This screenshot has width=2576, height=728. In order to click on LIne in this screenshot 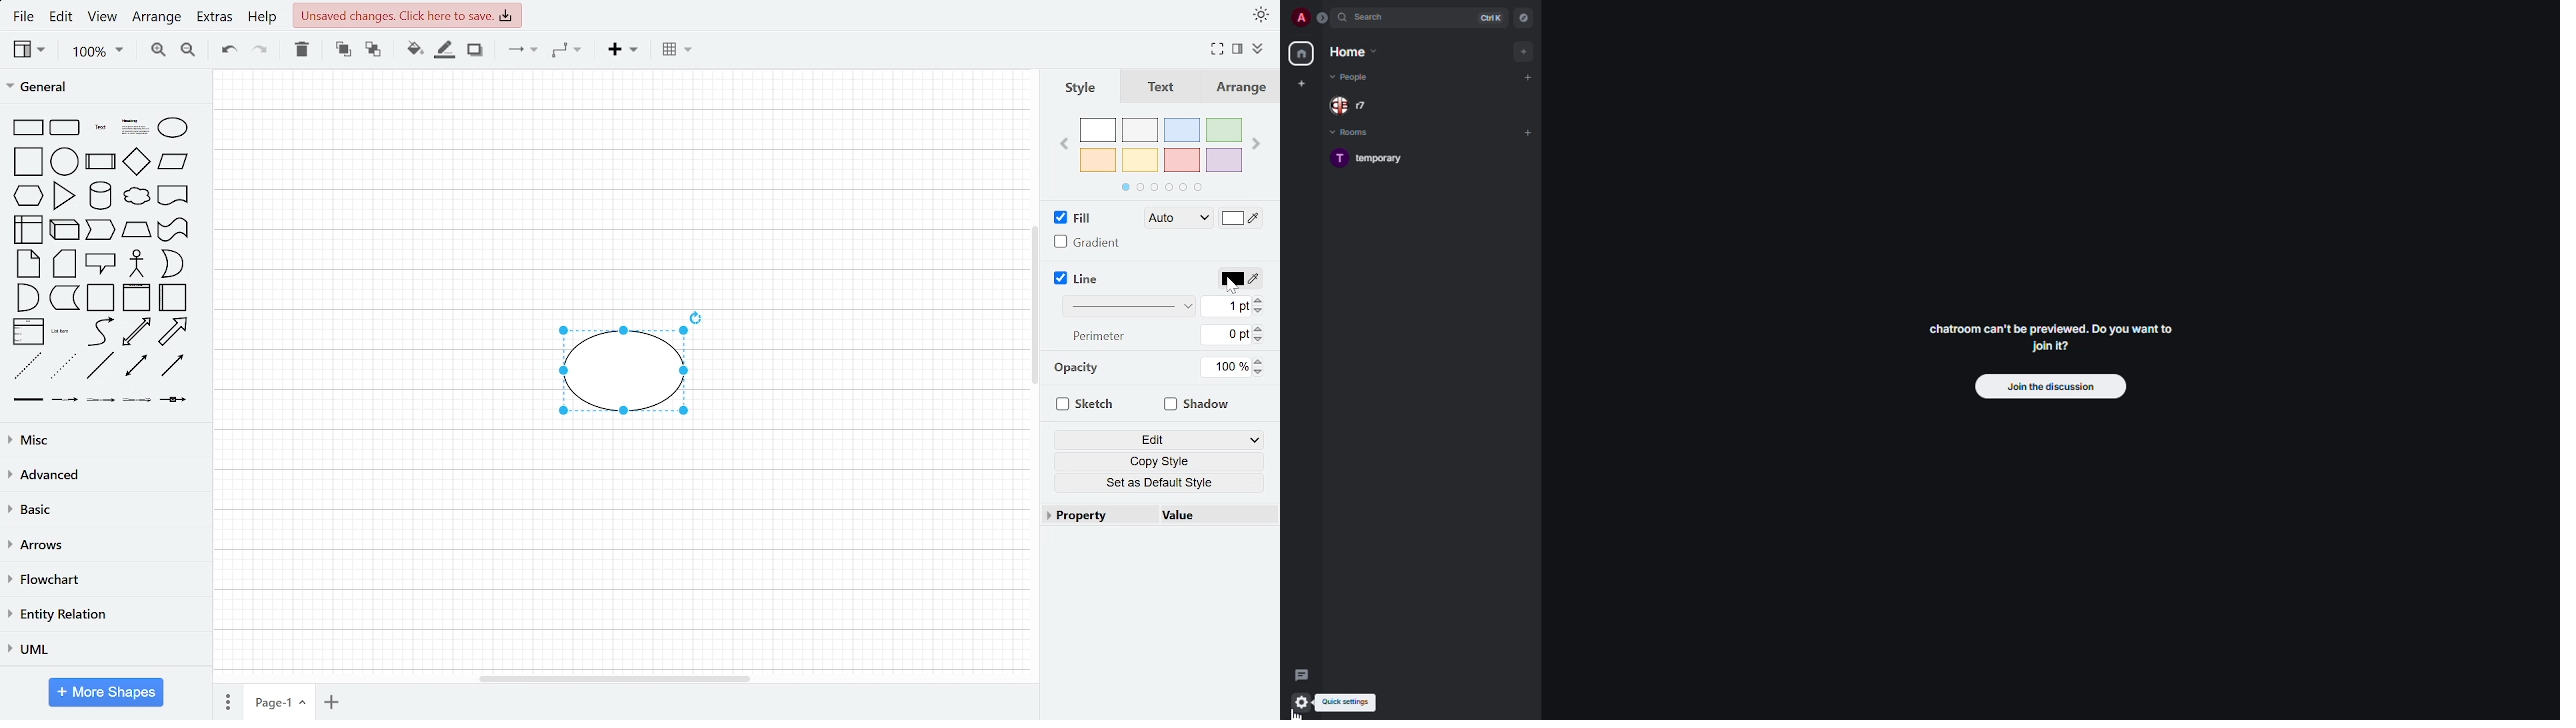, I will do `click(1079, 278)`.